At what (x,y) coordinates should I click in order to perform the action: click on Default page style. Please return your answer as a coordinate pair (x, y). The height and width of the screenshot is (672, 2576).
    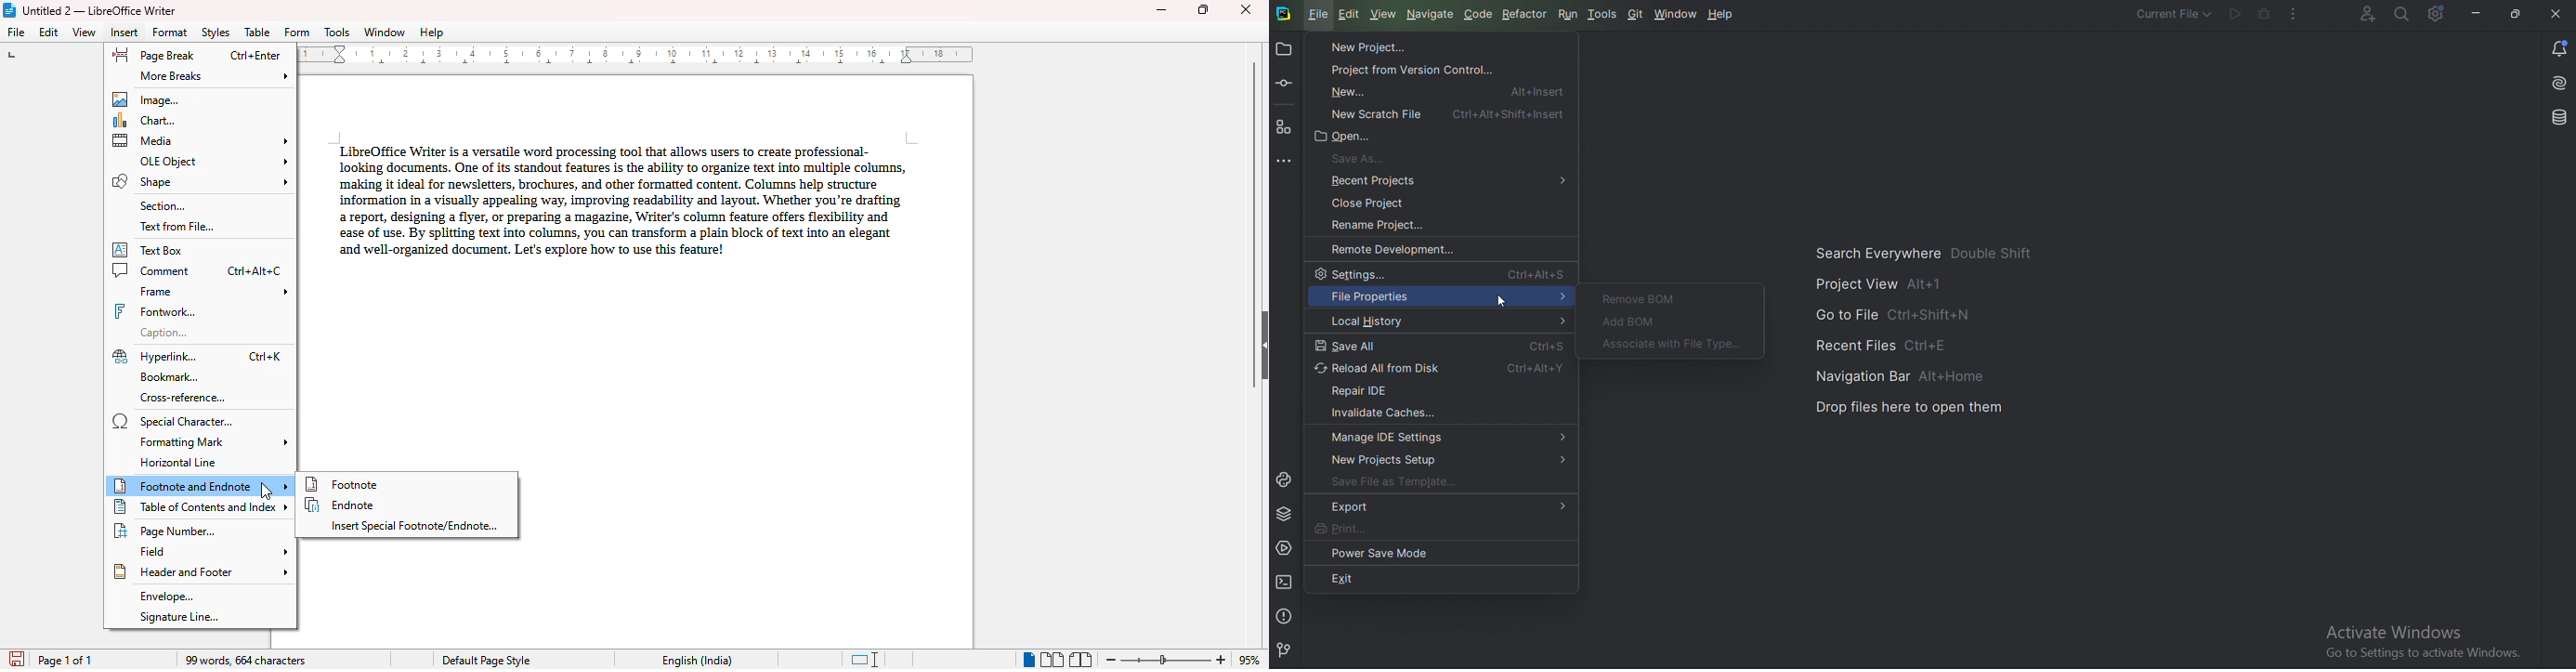
    Looking at the image, I should click on (485, 661).